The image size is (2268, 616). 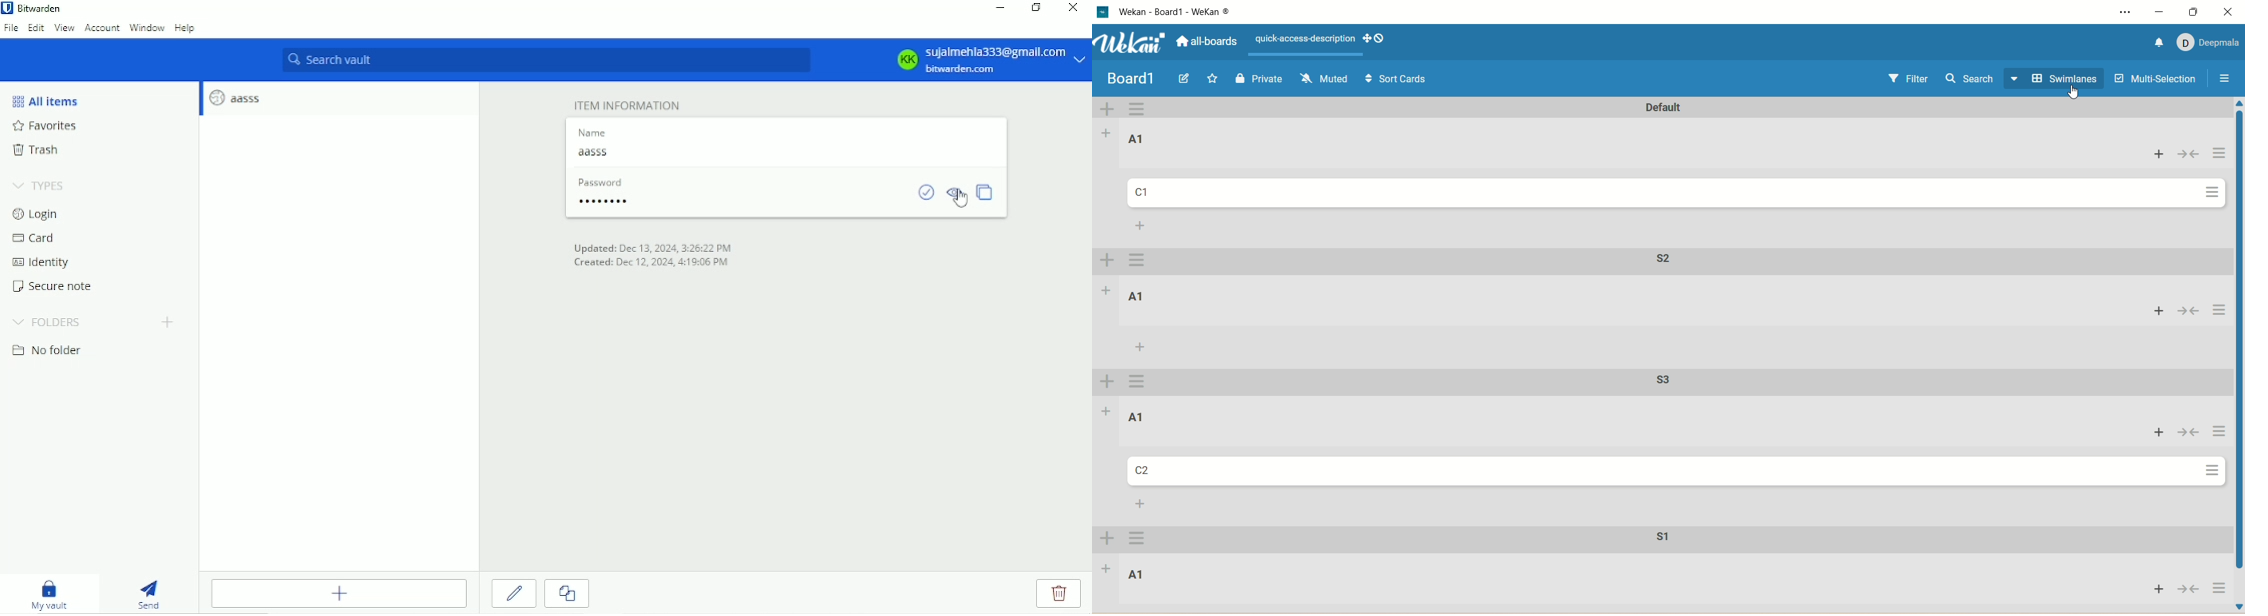 What do you see at coordinates (2194, 159) in the screenshot?
I see `collapse` at bounding box center [2194, 159].